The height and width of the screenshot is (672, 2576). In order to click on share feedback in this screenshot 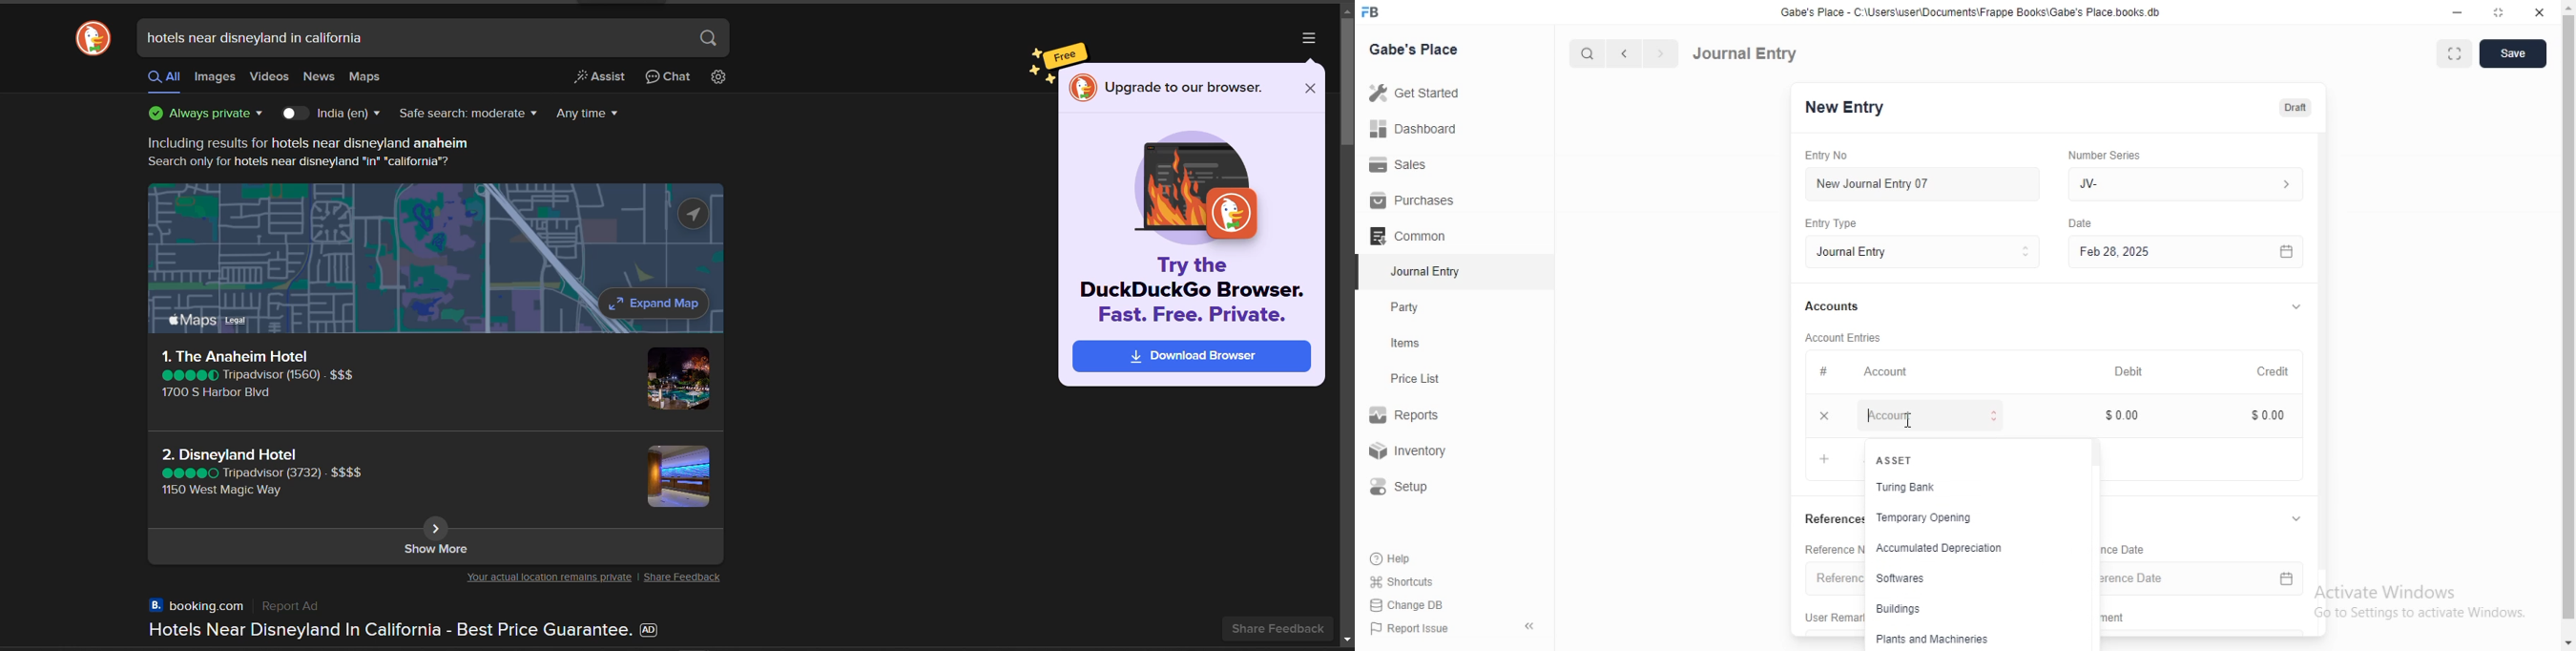, I will do `click(685, 578)`.